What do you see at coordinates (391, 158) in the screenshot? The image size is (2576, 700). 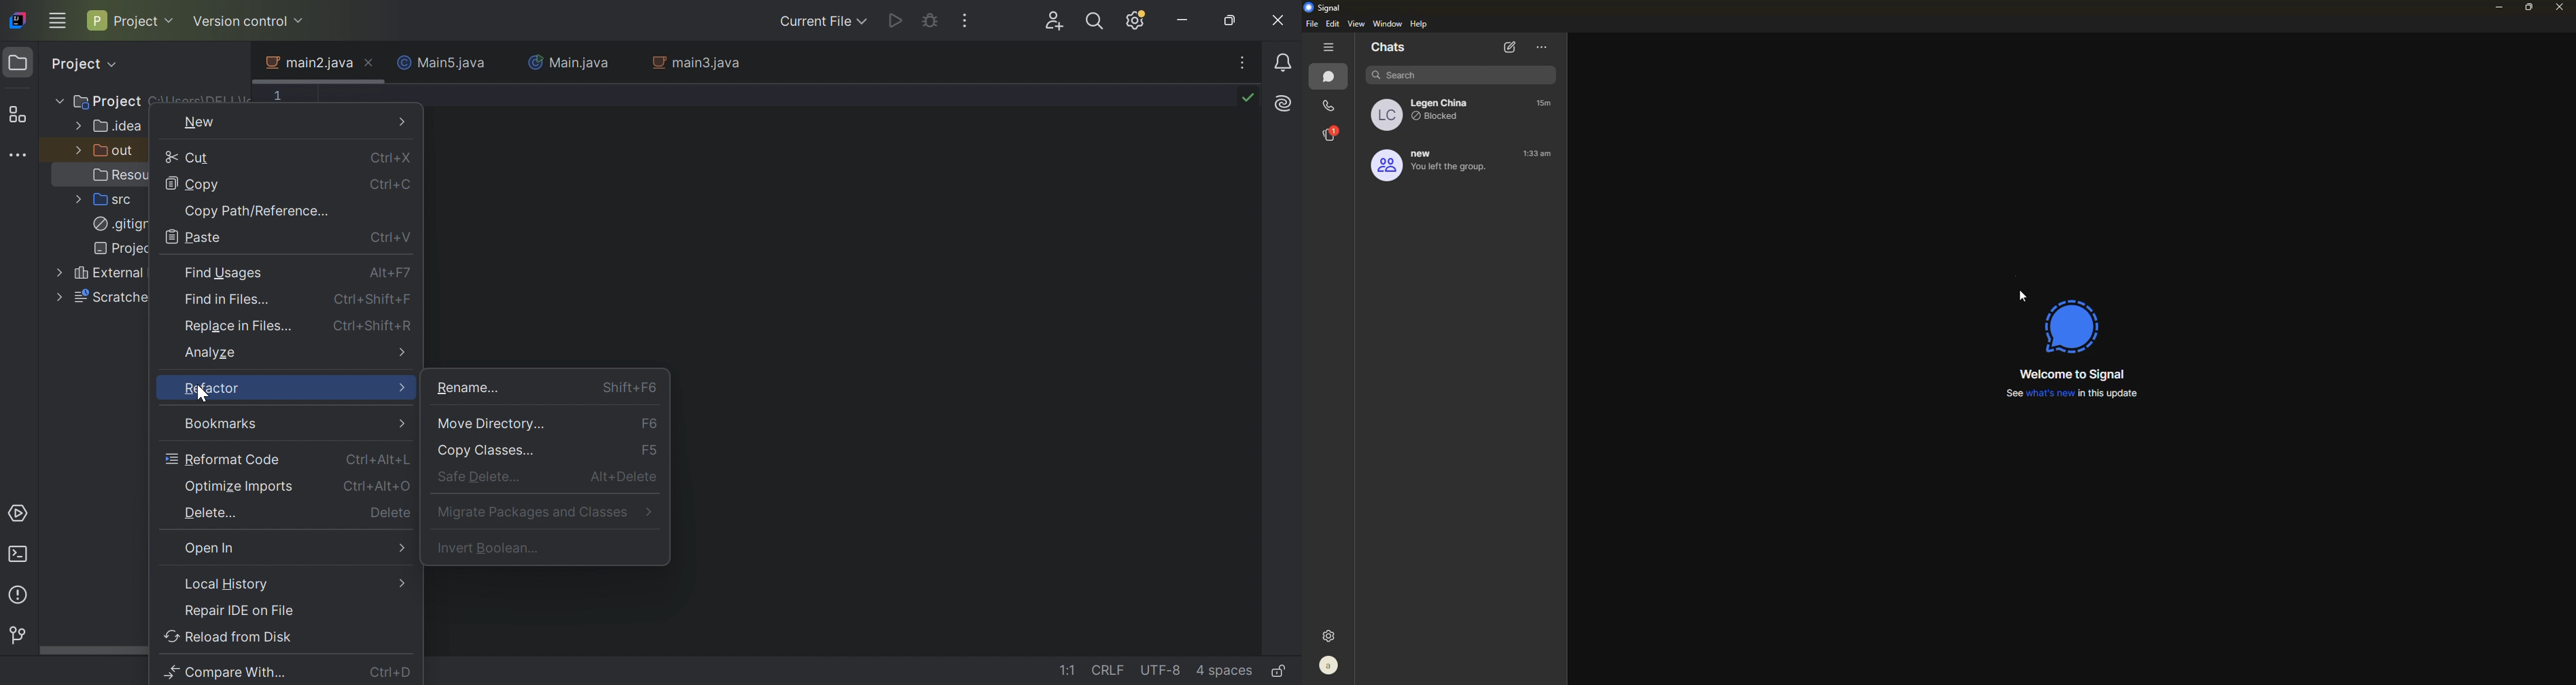 I see `Ctrl+X` at bounding box center [391, 158].